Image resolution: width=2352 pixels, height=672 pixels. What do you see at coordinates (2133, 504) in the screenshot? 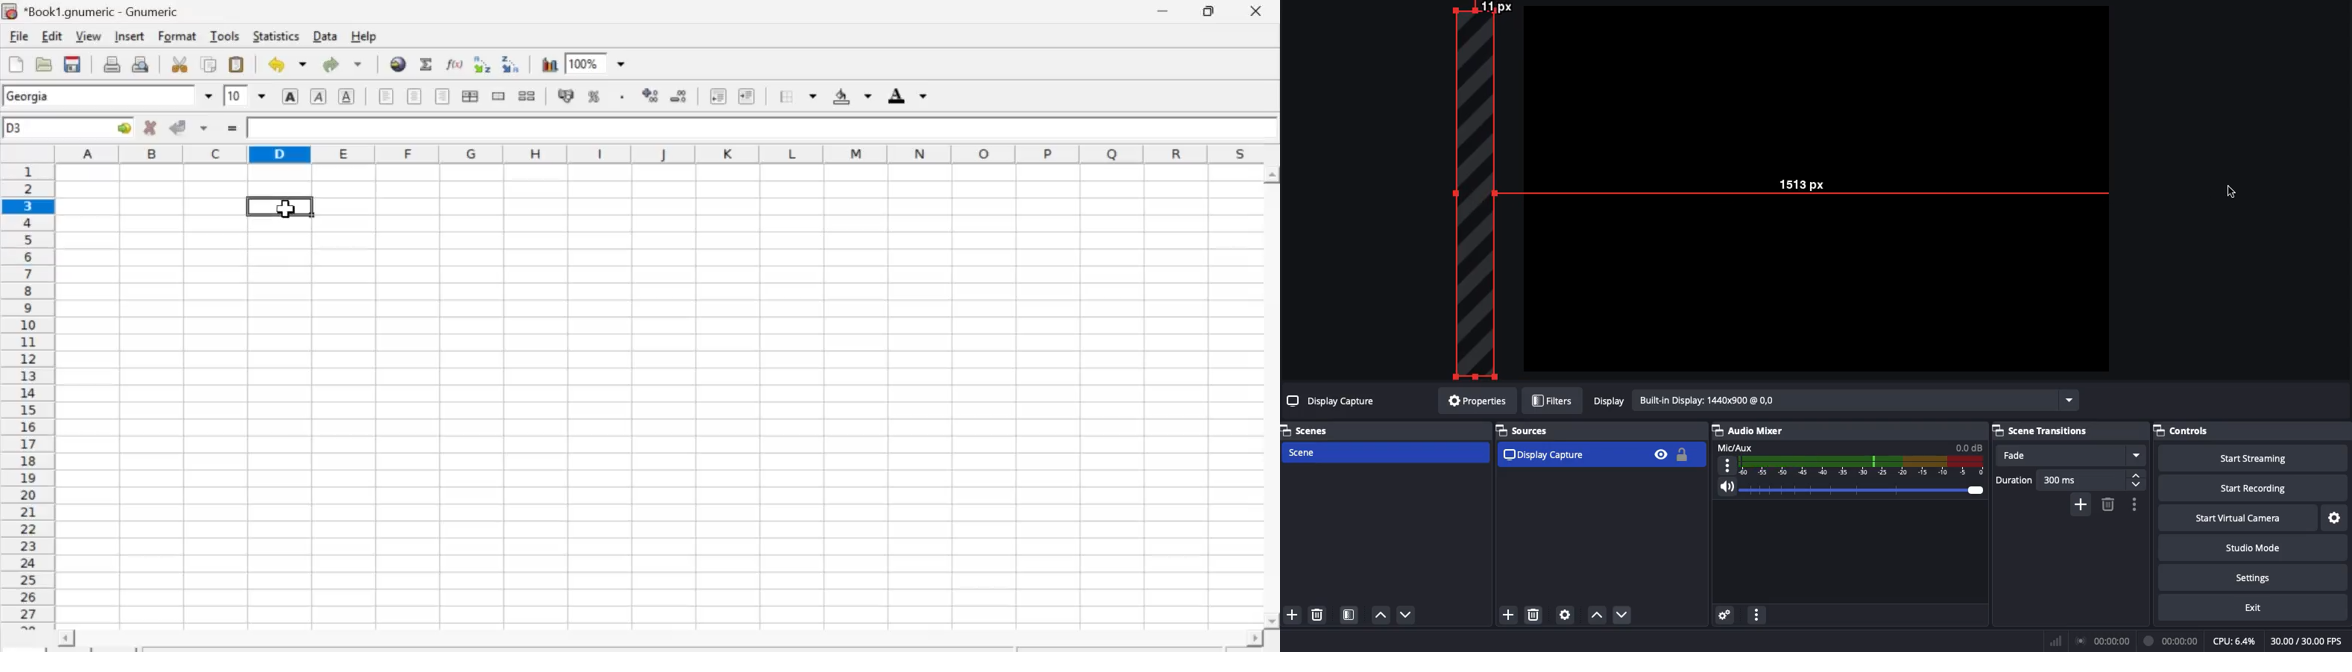
I see `Options` at bounding box center [2133, 504].